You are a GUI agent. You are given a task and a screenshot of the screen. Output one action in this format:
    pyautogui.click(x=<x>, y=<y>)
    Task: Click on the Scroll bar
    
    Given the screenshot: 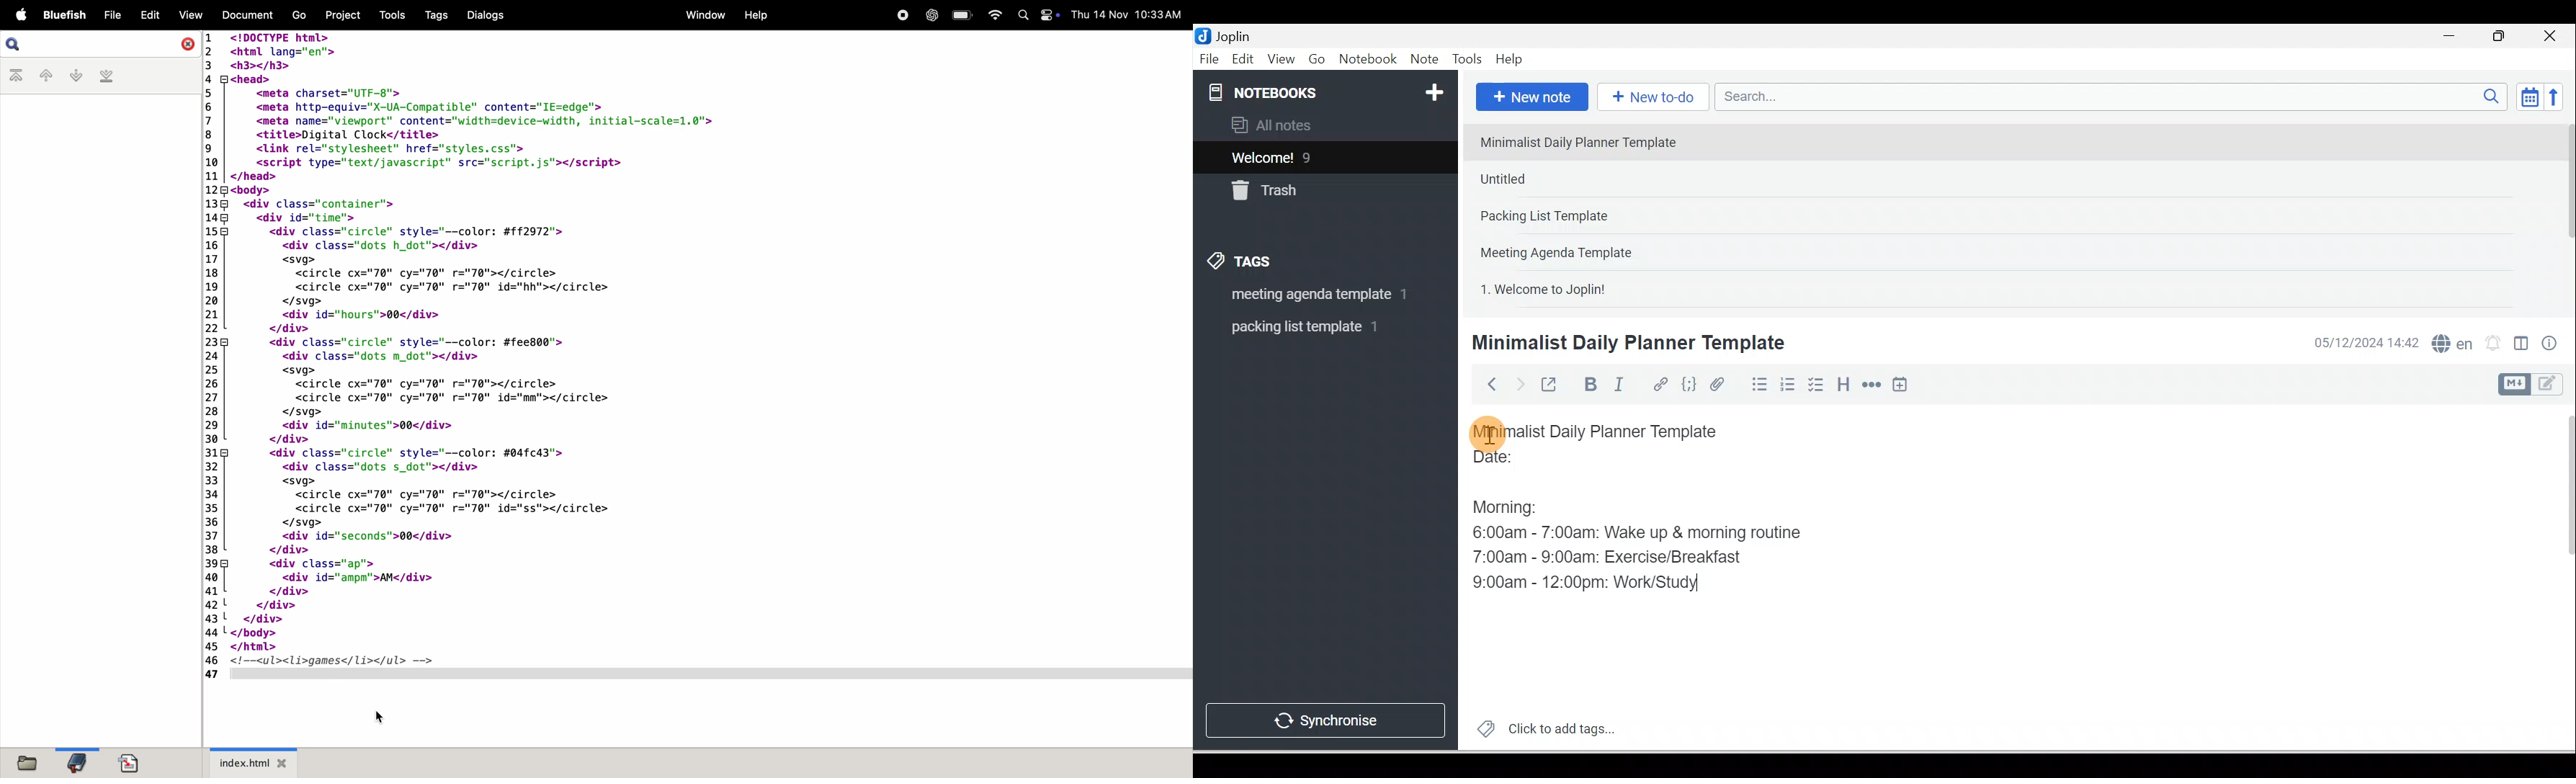 What is the action you would take?
    pyautogui.click(x=2564, y=213)
    